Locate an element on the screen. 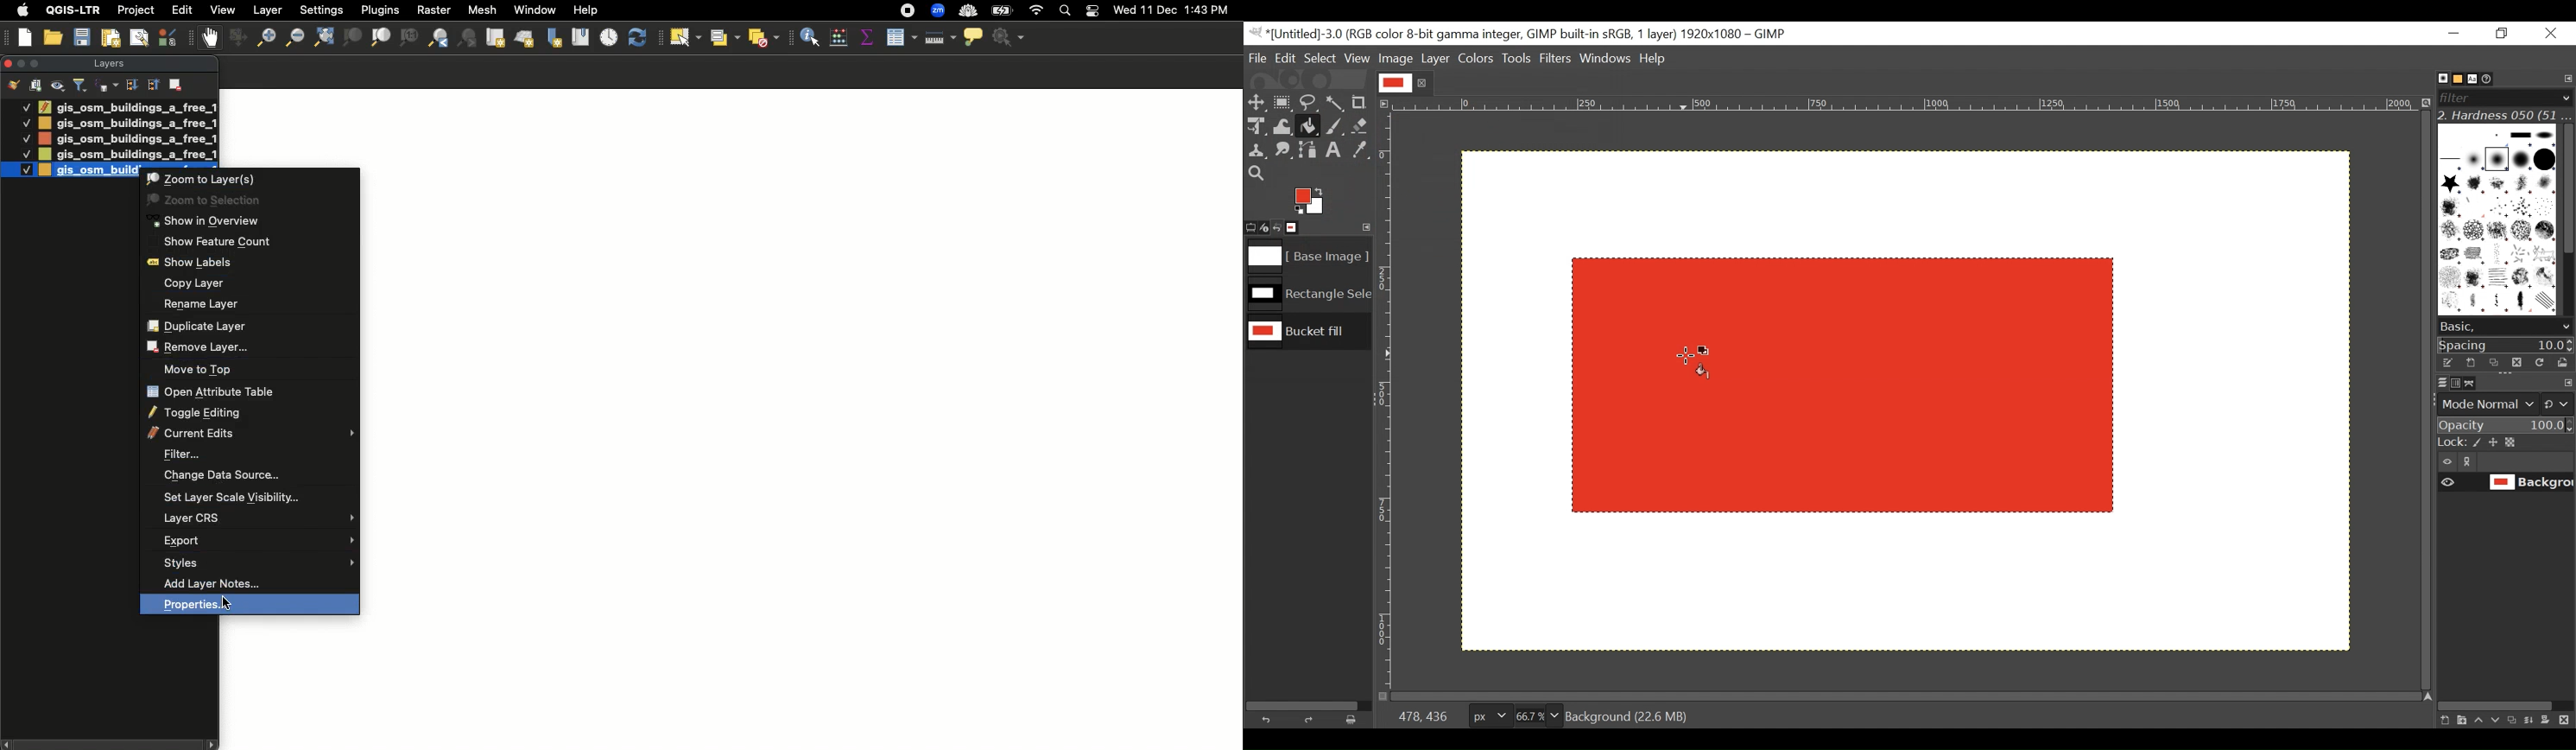 The height and width of the screenshot is (756, 2576). Crop tool is located at coordinates (1365, 102).